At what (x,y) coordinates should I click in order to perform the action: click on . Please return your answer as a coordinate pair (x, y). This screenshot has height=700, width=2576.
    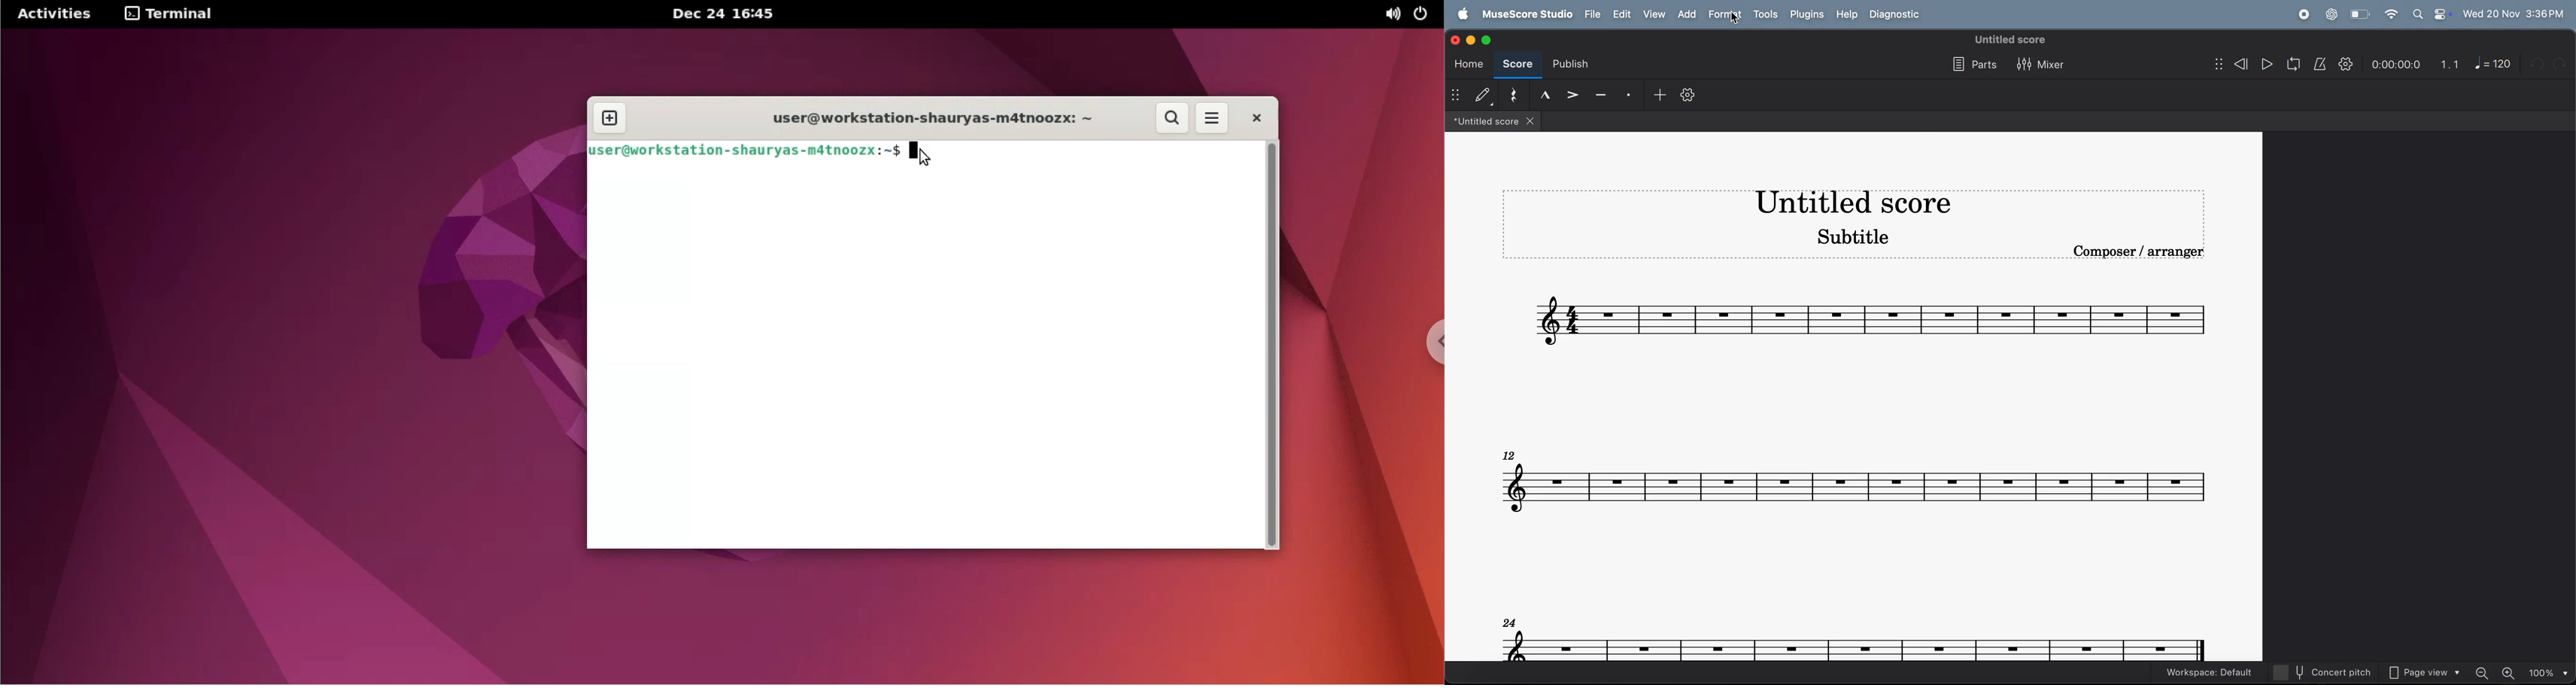
    Looking at the image, I should click on (2263, 65).